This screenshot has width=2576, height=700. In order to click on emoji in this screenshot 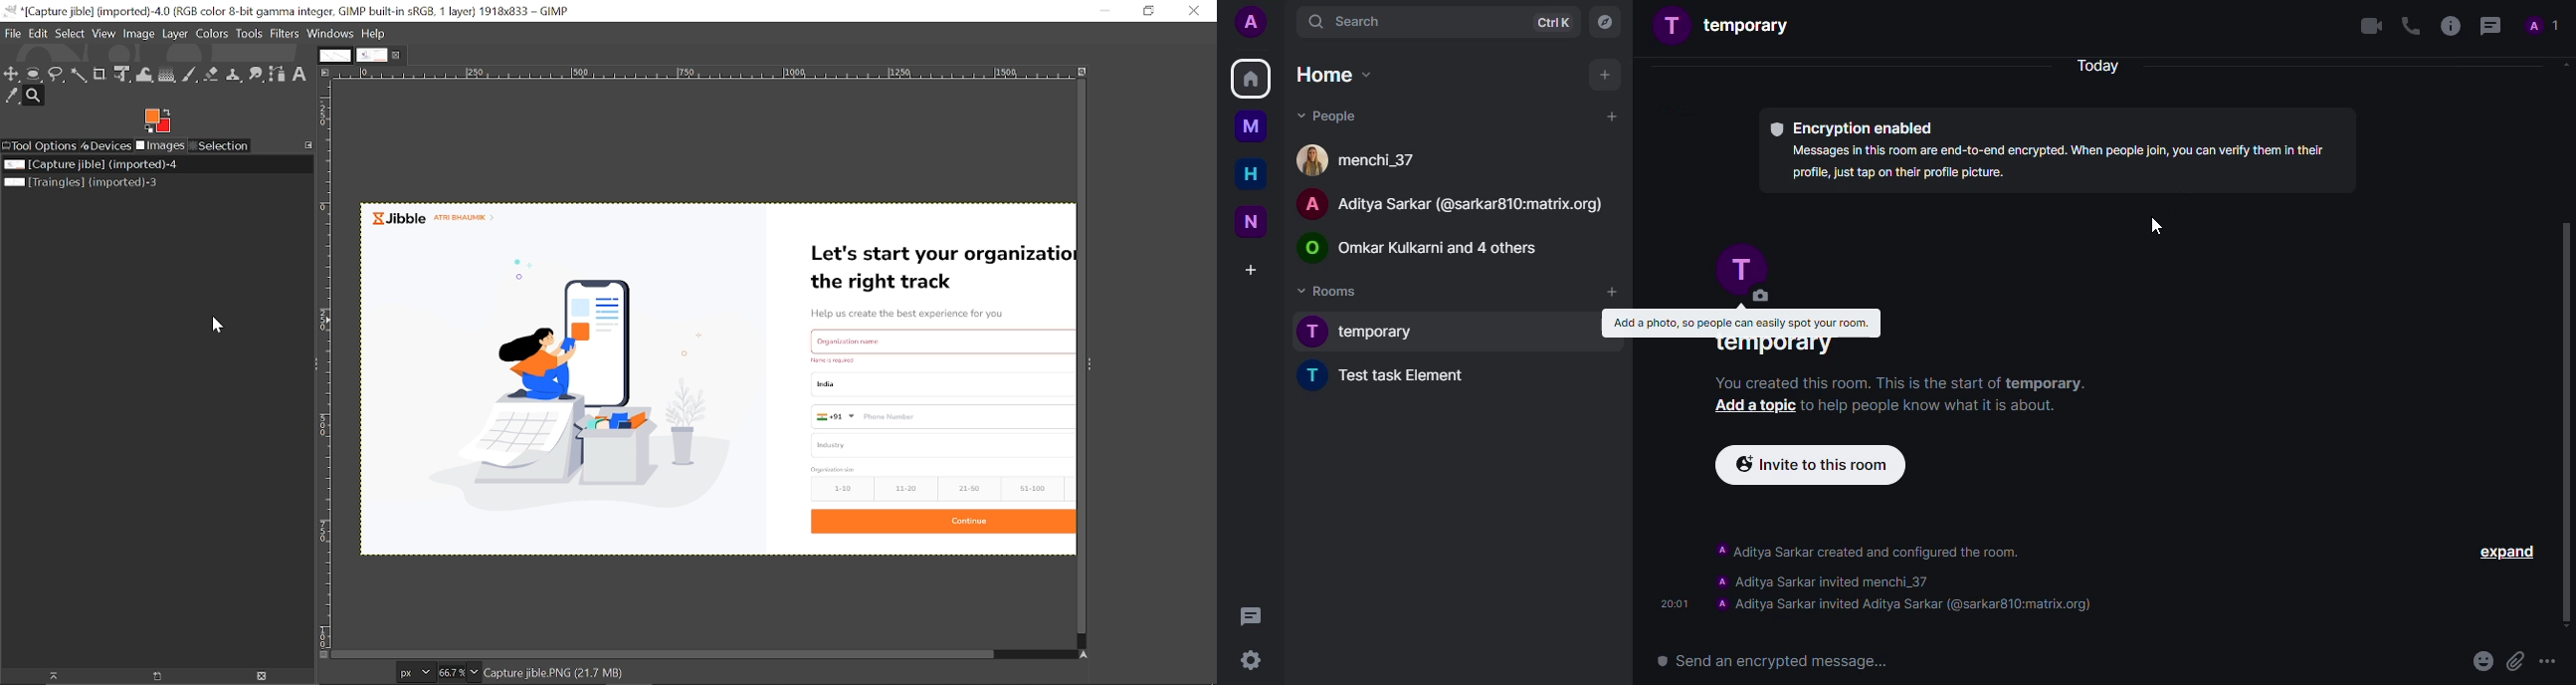, I will do `click(2476, 660)`.